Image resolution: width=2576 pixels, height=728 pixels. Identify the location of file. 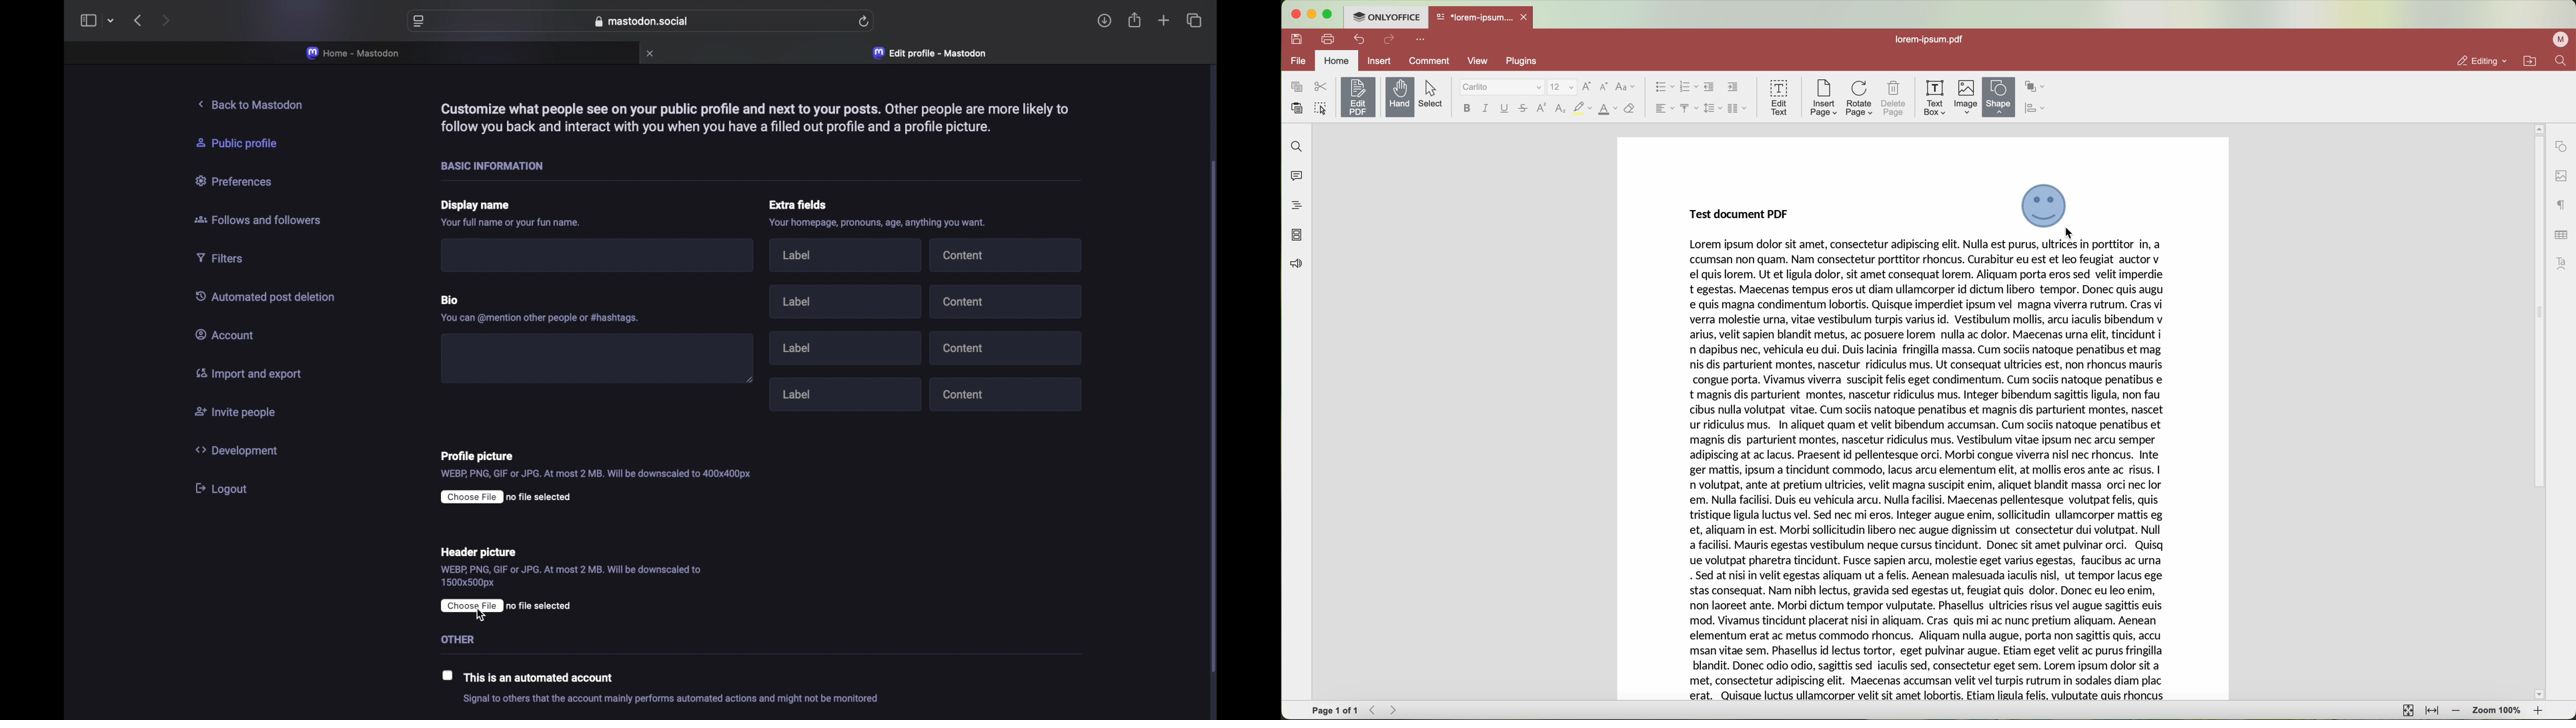
(1298, 61).